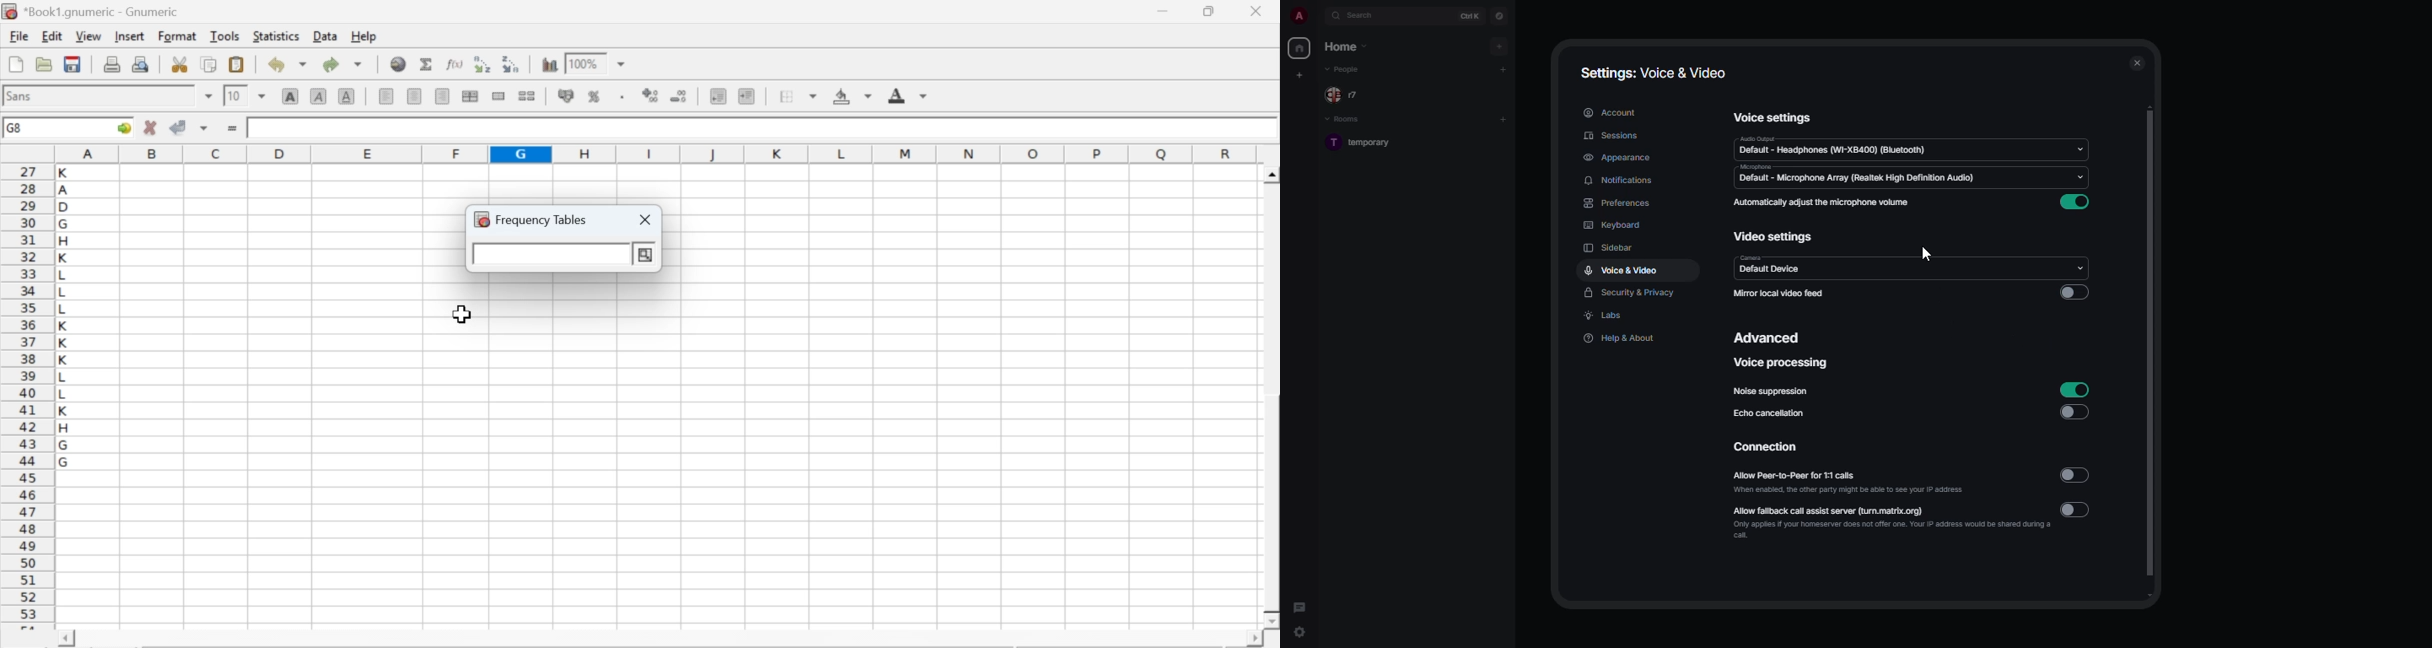  I want to click on cancel changes, so click(151, 127).